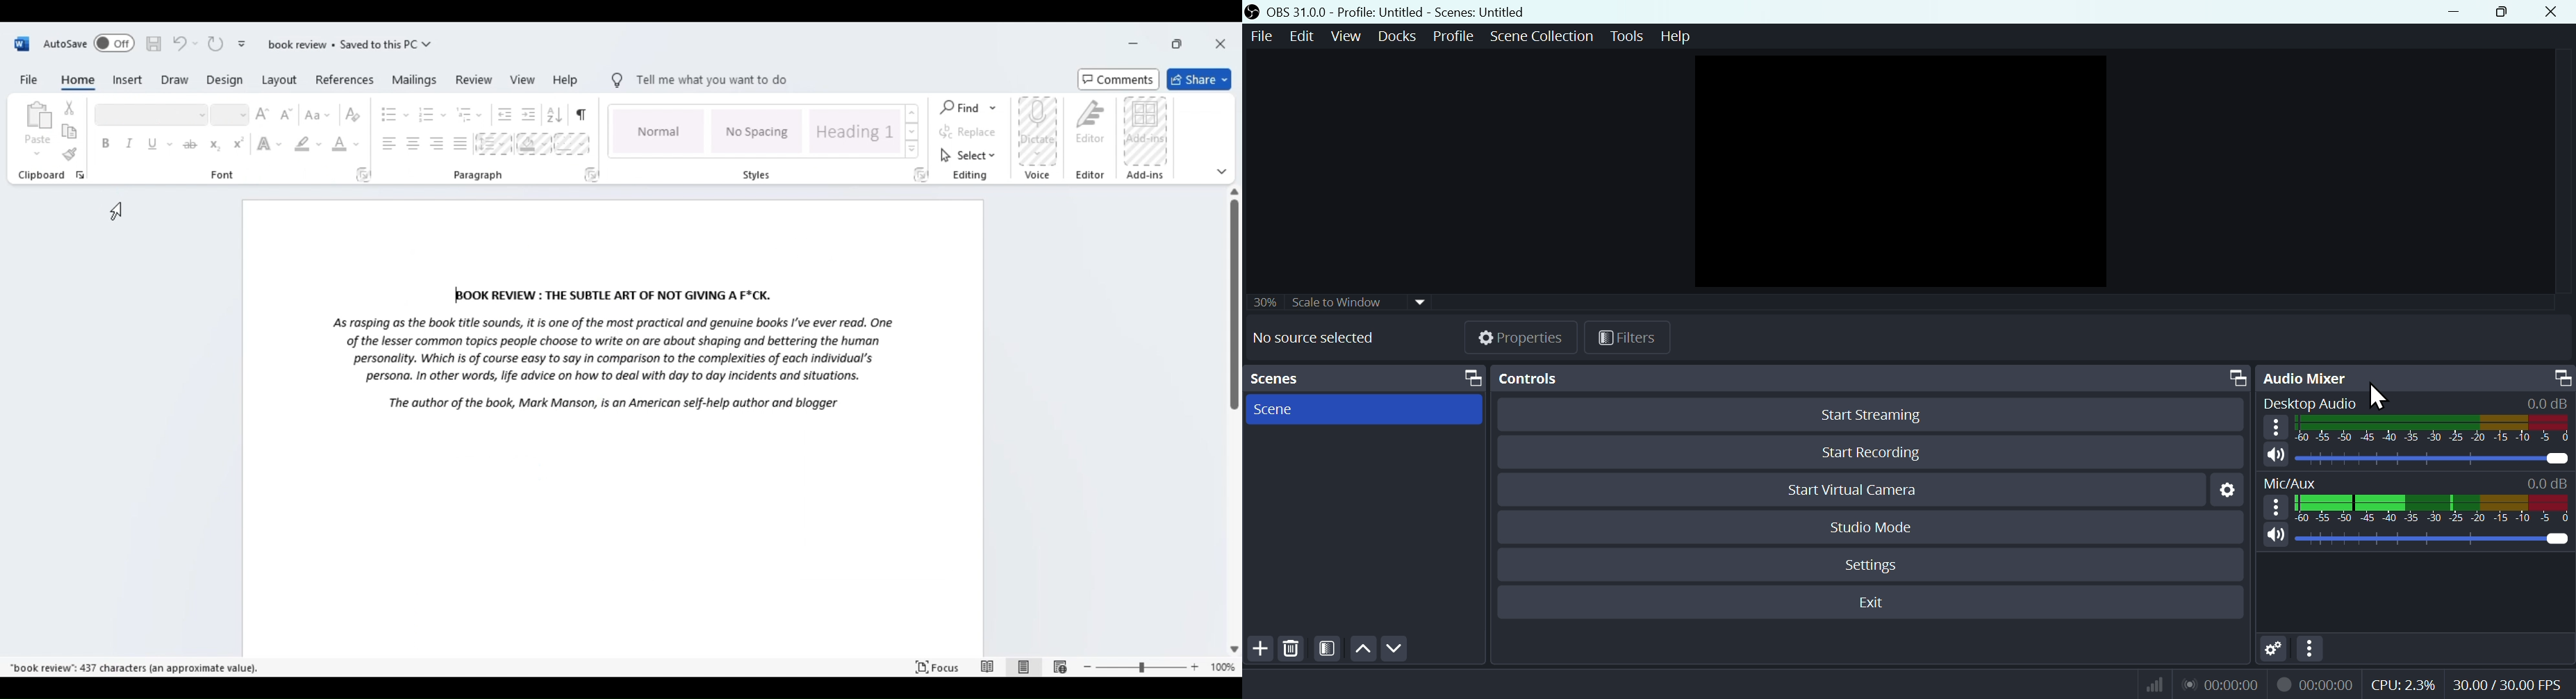 The height and width of the screenshot is (700, 2576). I want to click on File, so click(26, 80).